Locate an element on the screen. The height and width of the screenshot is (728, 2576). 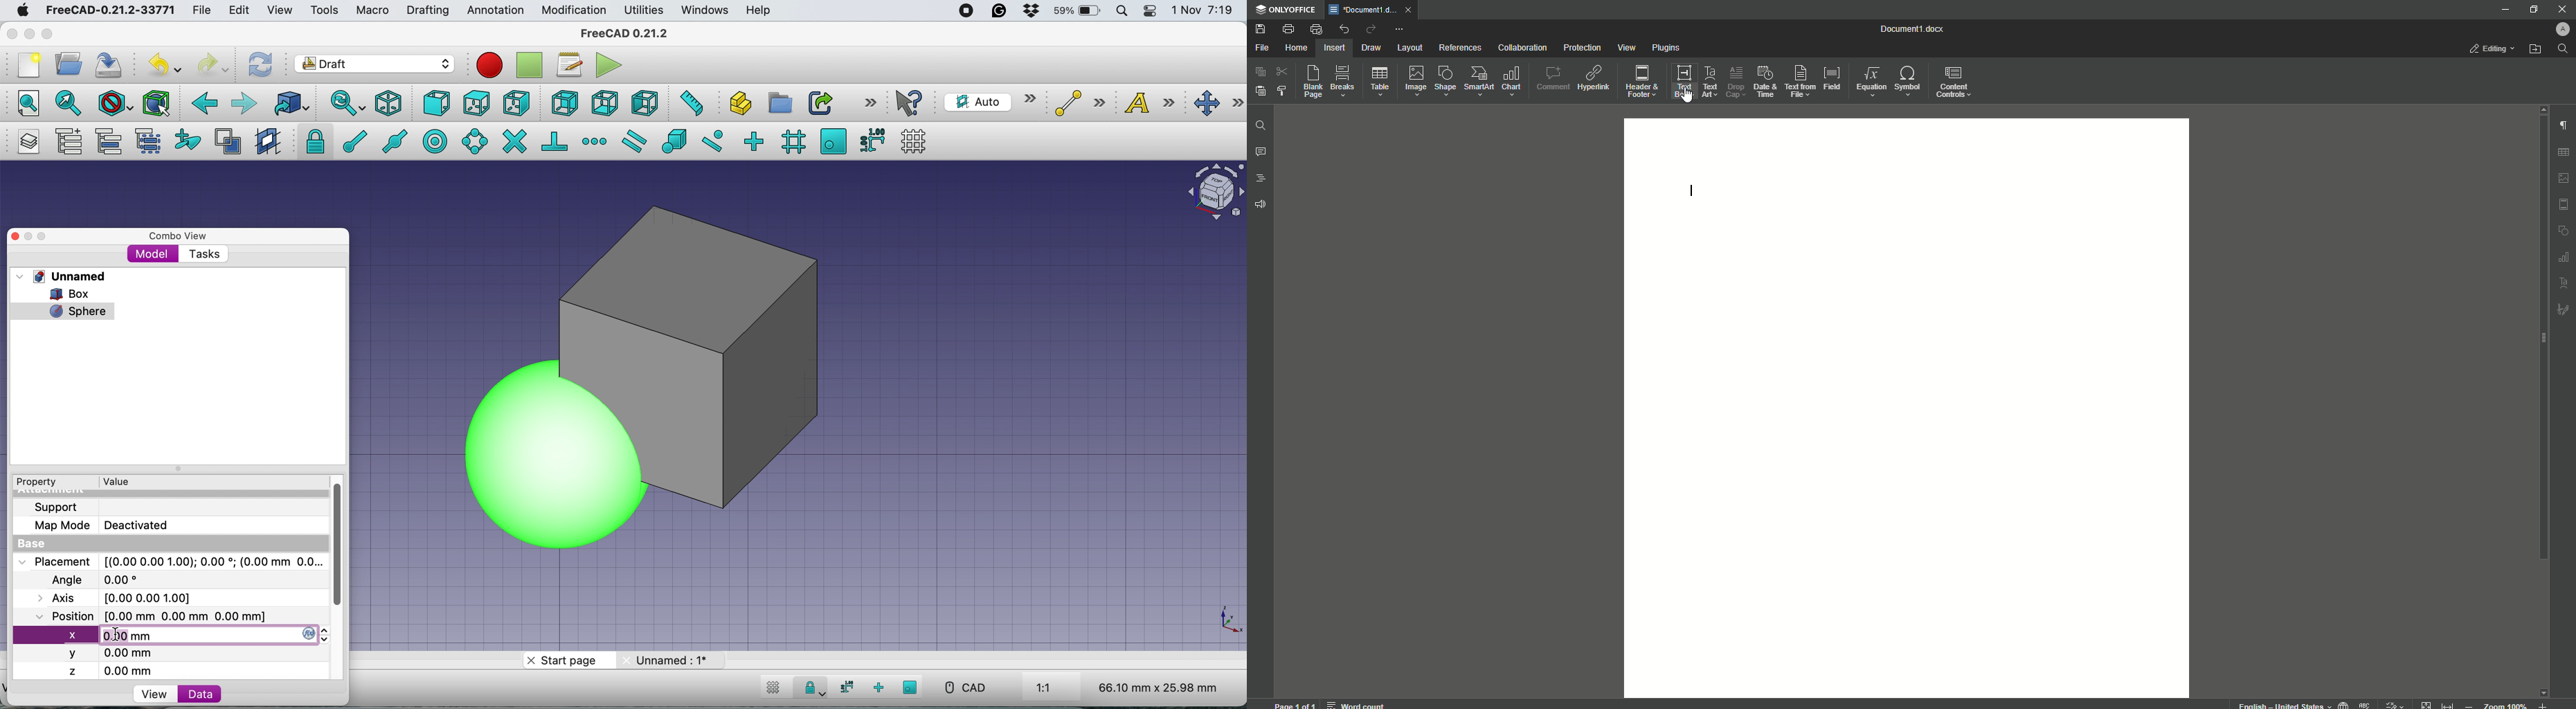
control center is located at coordinates (1151, 11).